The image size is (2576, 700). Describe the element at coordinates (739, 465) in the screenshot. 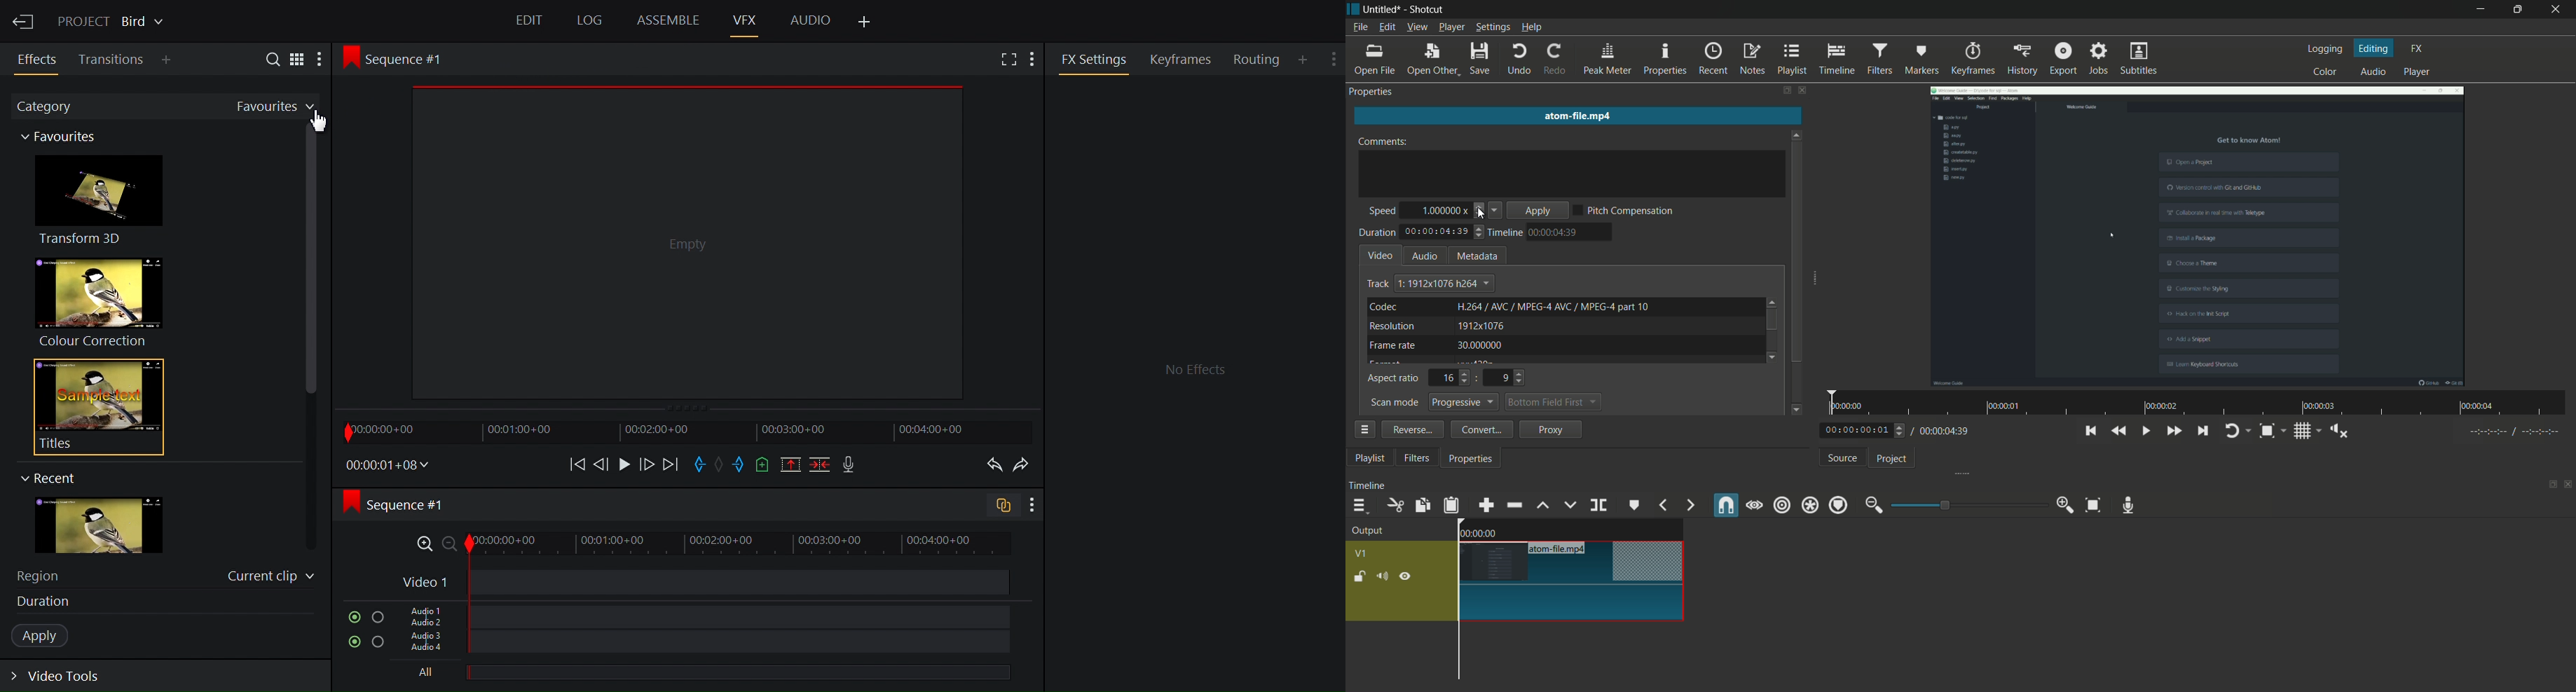

I see `Mark out` at that location.